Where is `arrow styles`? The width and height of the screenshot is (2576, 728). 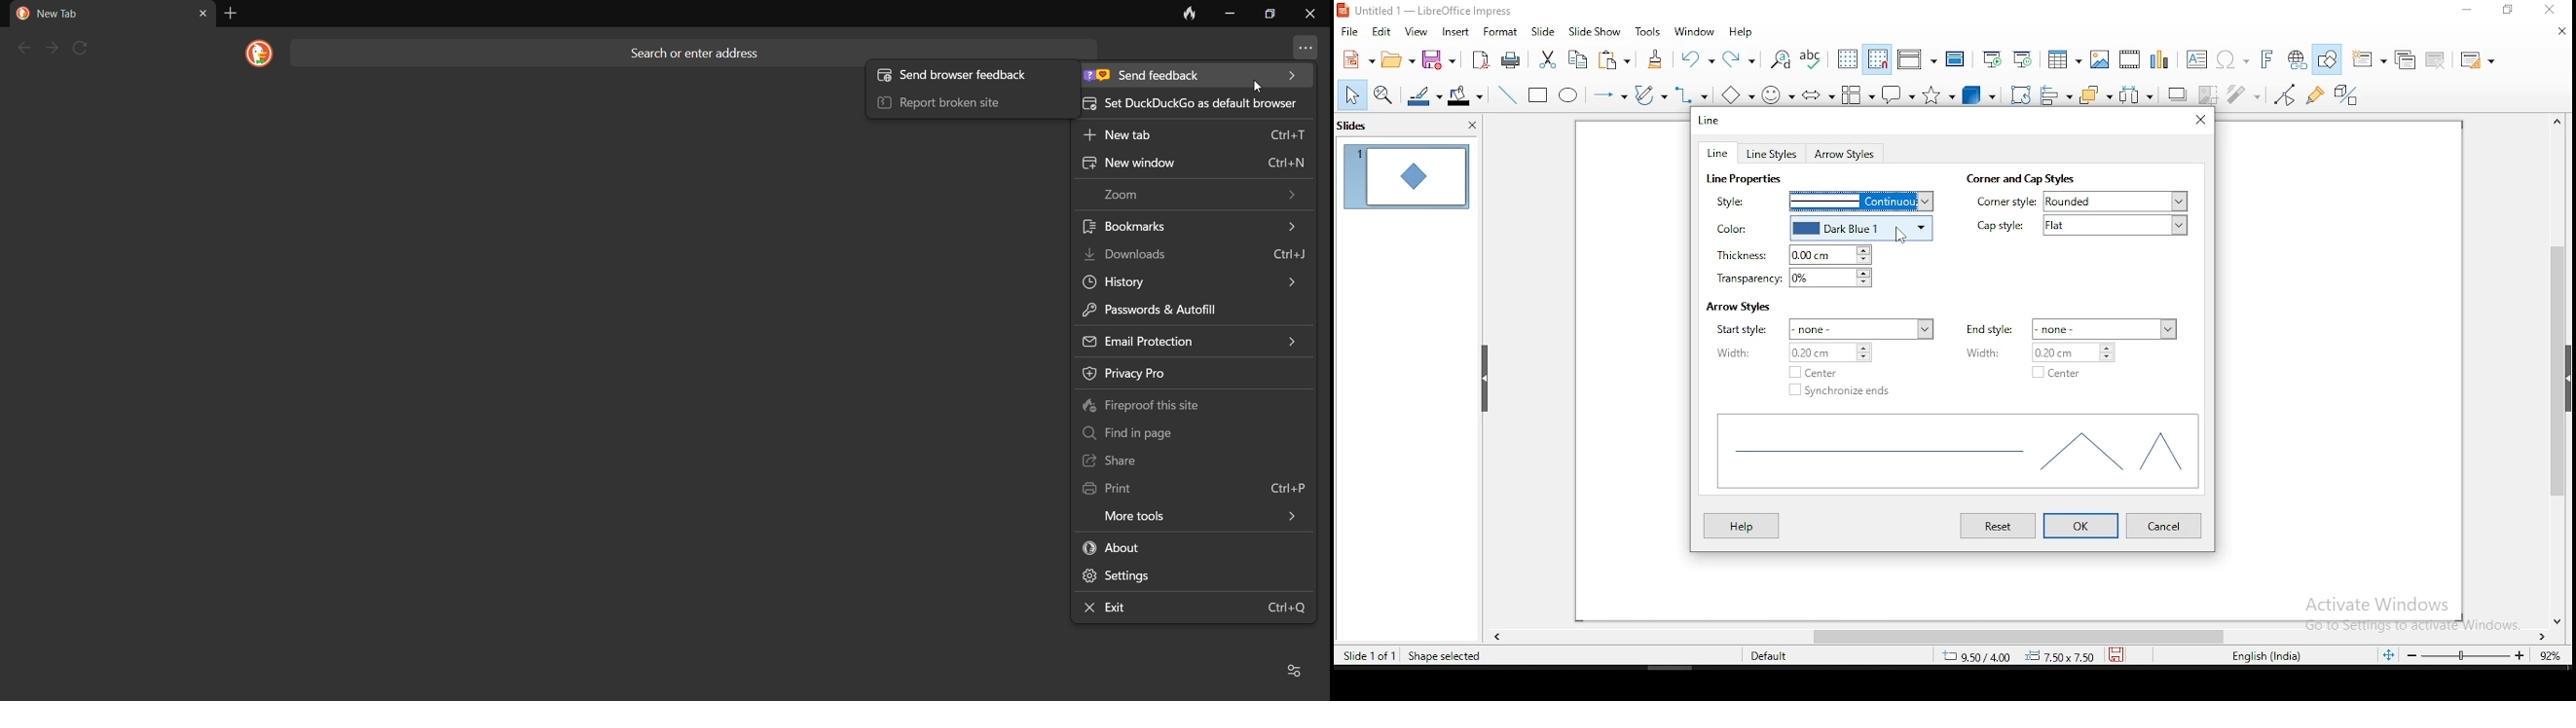
arrow styles is located at coordinates (1738, 307).